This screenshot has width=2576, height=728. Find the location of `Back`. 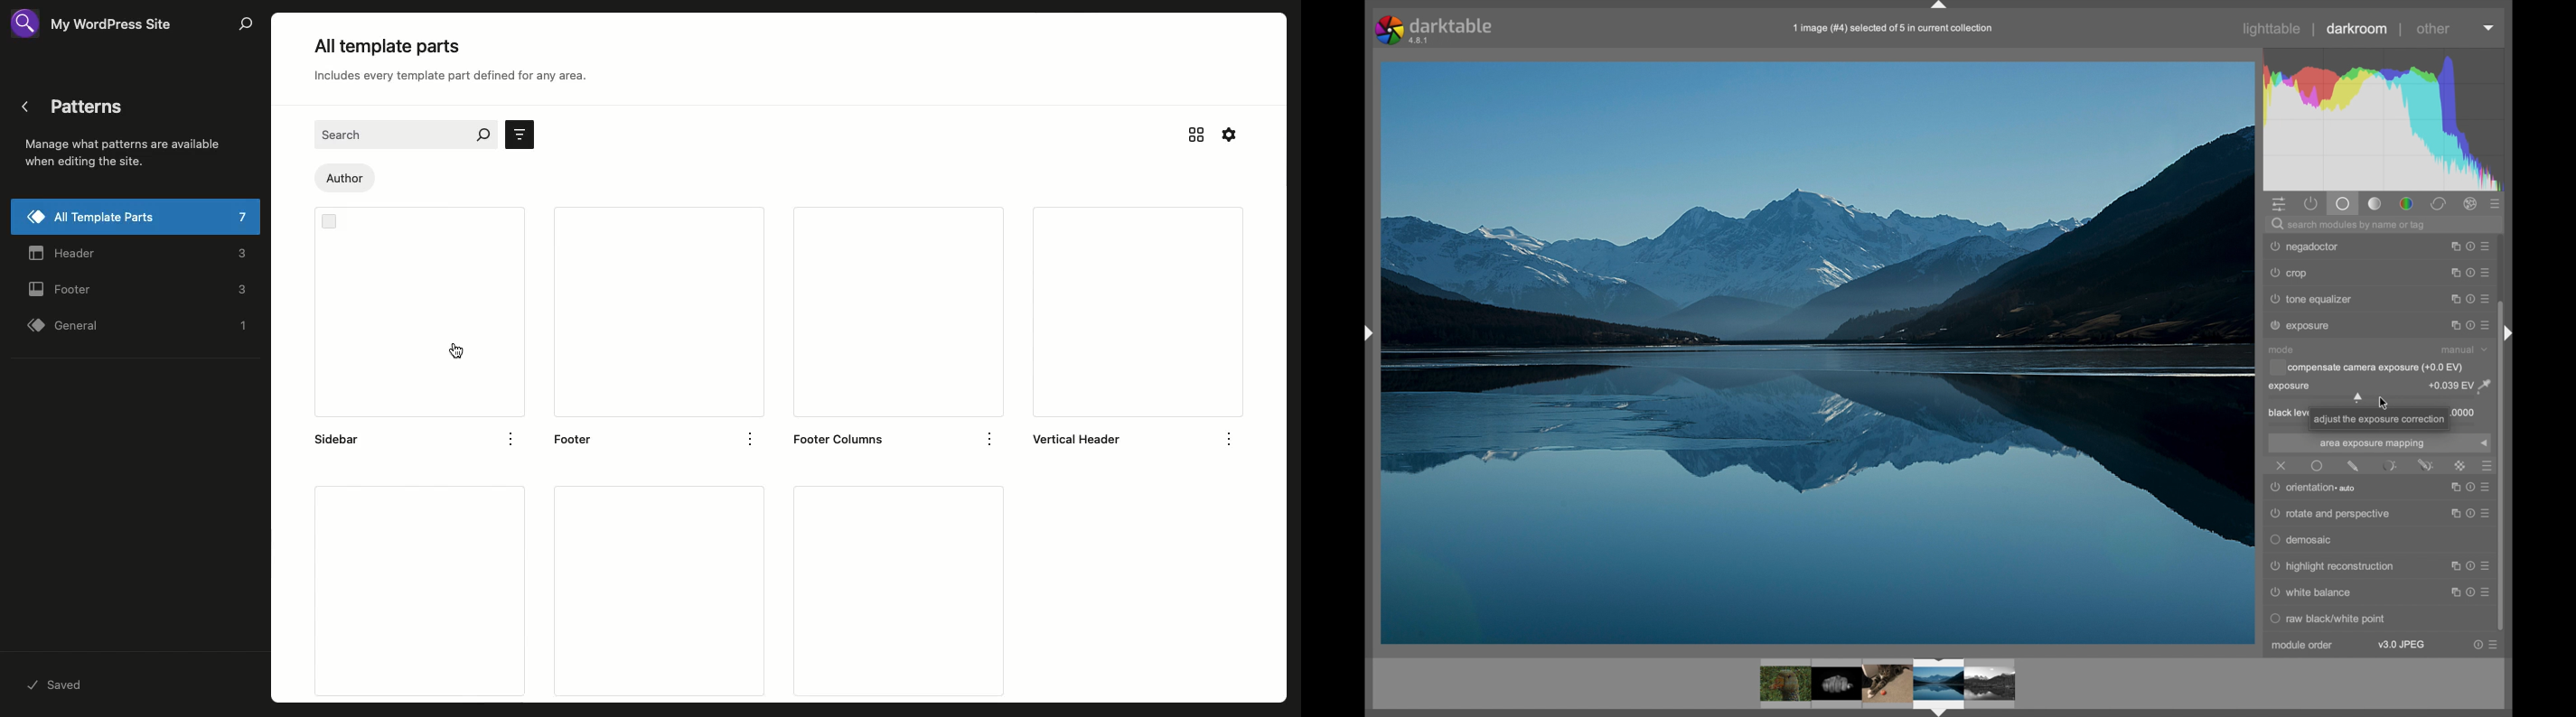

Back is located at coordinates (26, 107).